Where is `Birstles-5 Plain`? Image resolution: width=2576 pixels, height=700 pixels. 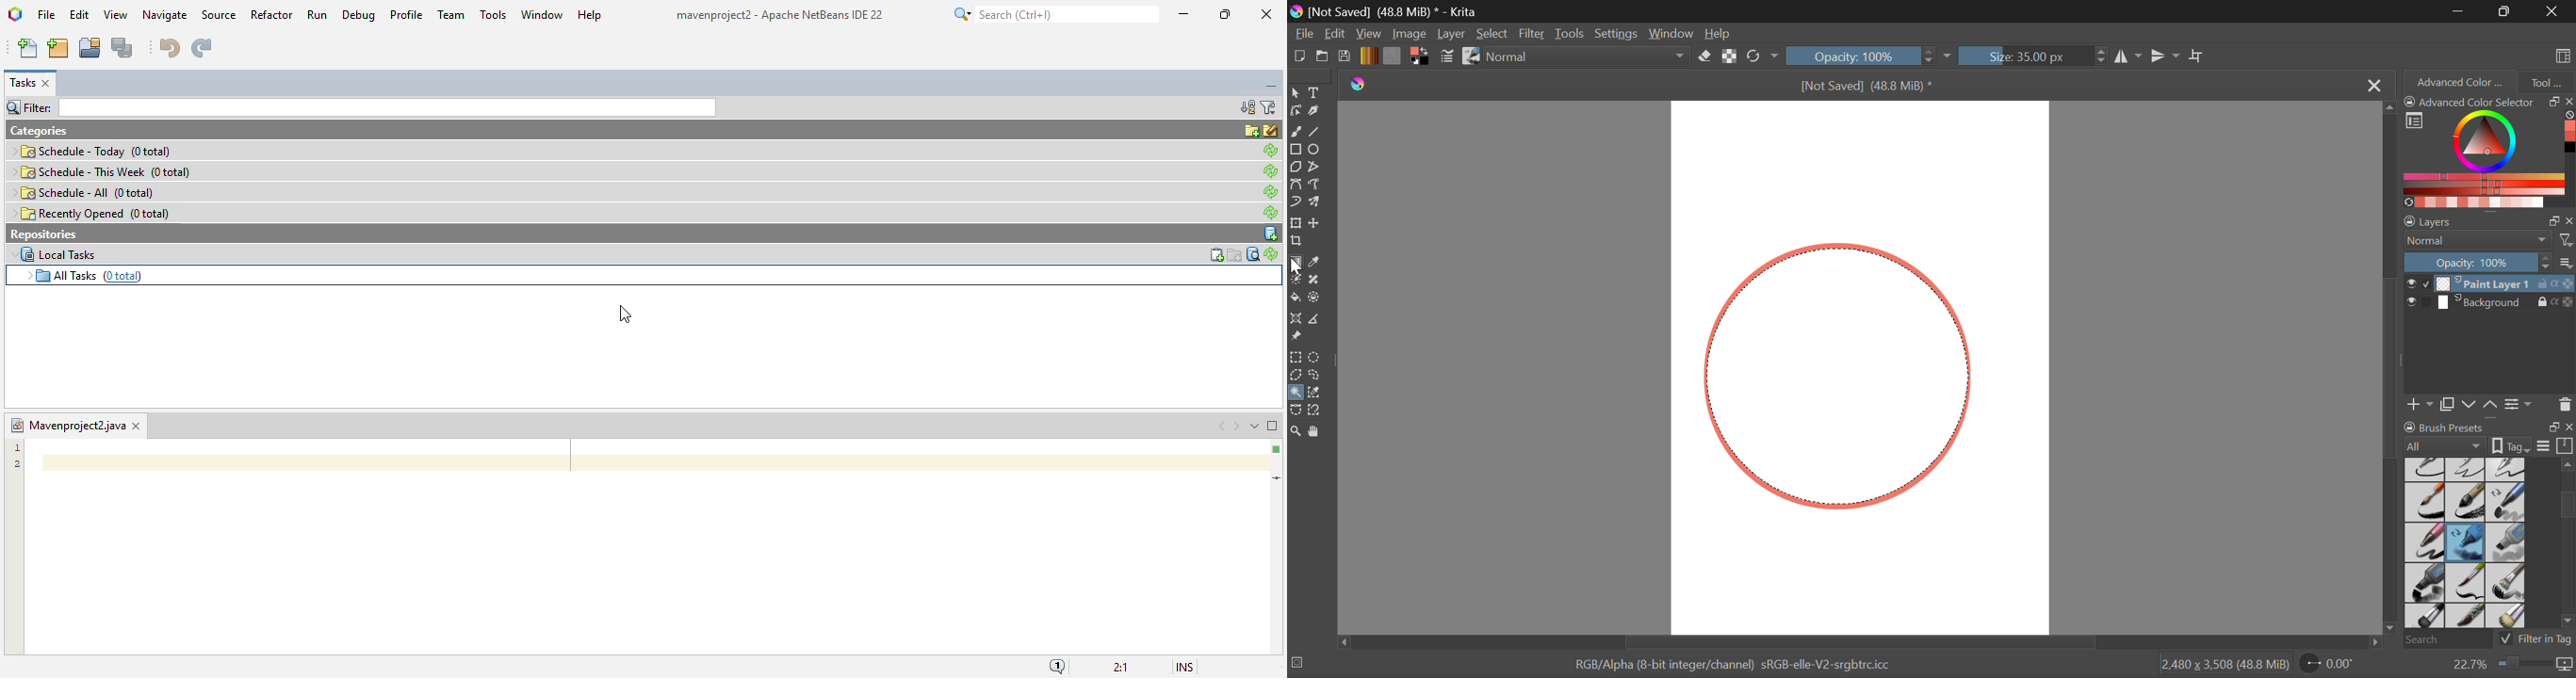
Birstles-5 Plain is located at coordinates (2510, 617).